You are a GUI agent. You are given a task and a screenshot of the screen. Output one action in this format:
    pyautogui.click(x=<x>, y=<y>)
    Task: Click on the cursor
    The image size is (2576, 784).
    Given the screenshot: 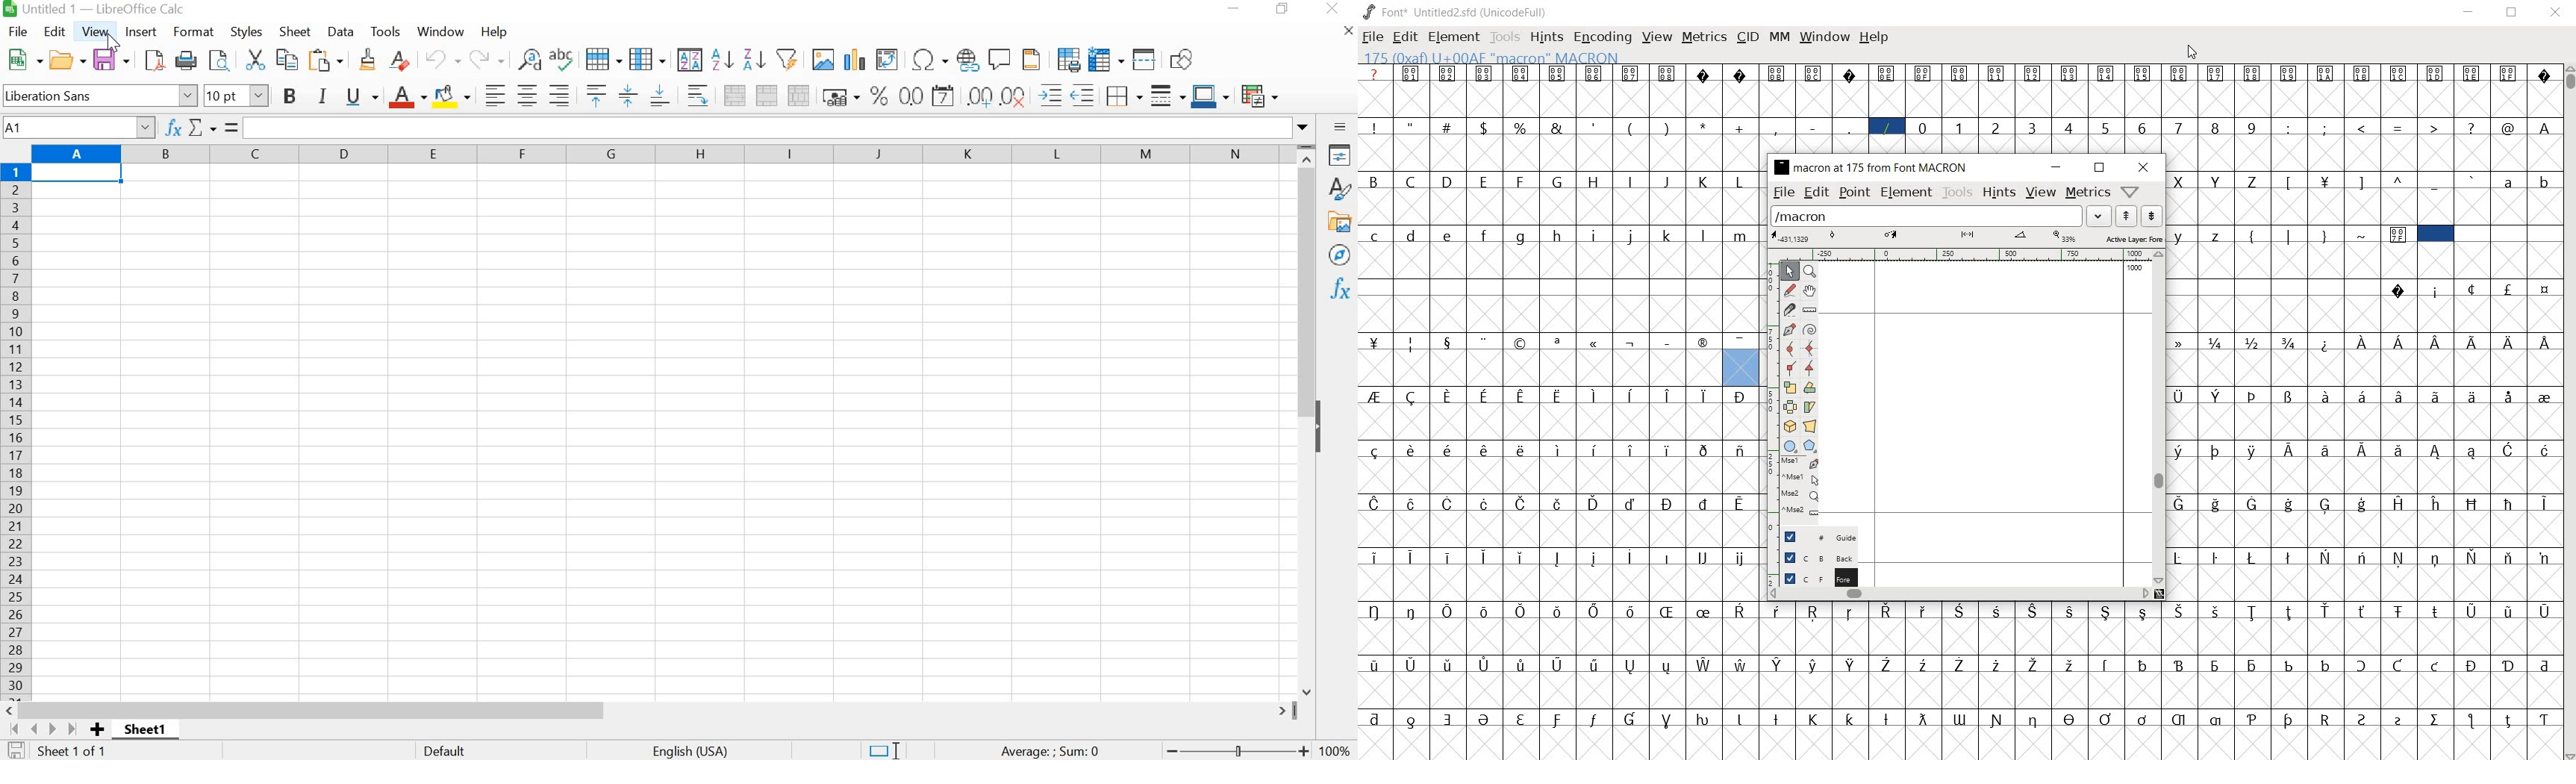 What is the action you would take?
    pyautogui.click(x=118, y=44)
    